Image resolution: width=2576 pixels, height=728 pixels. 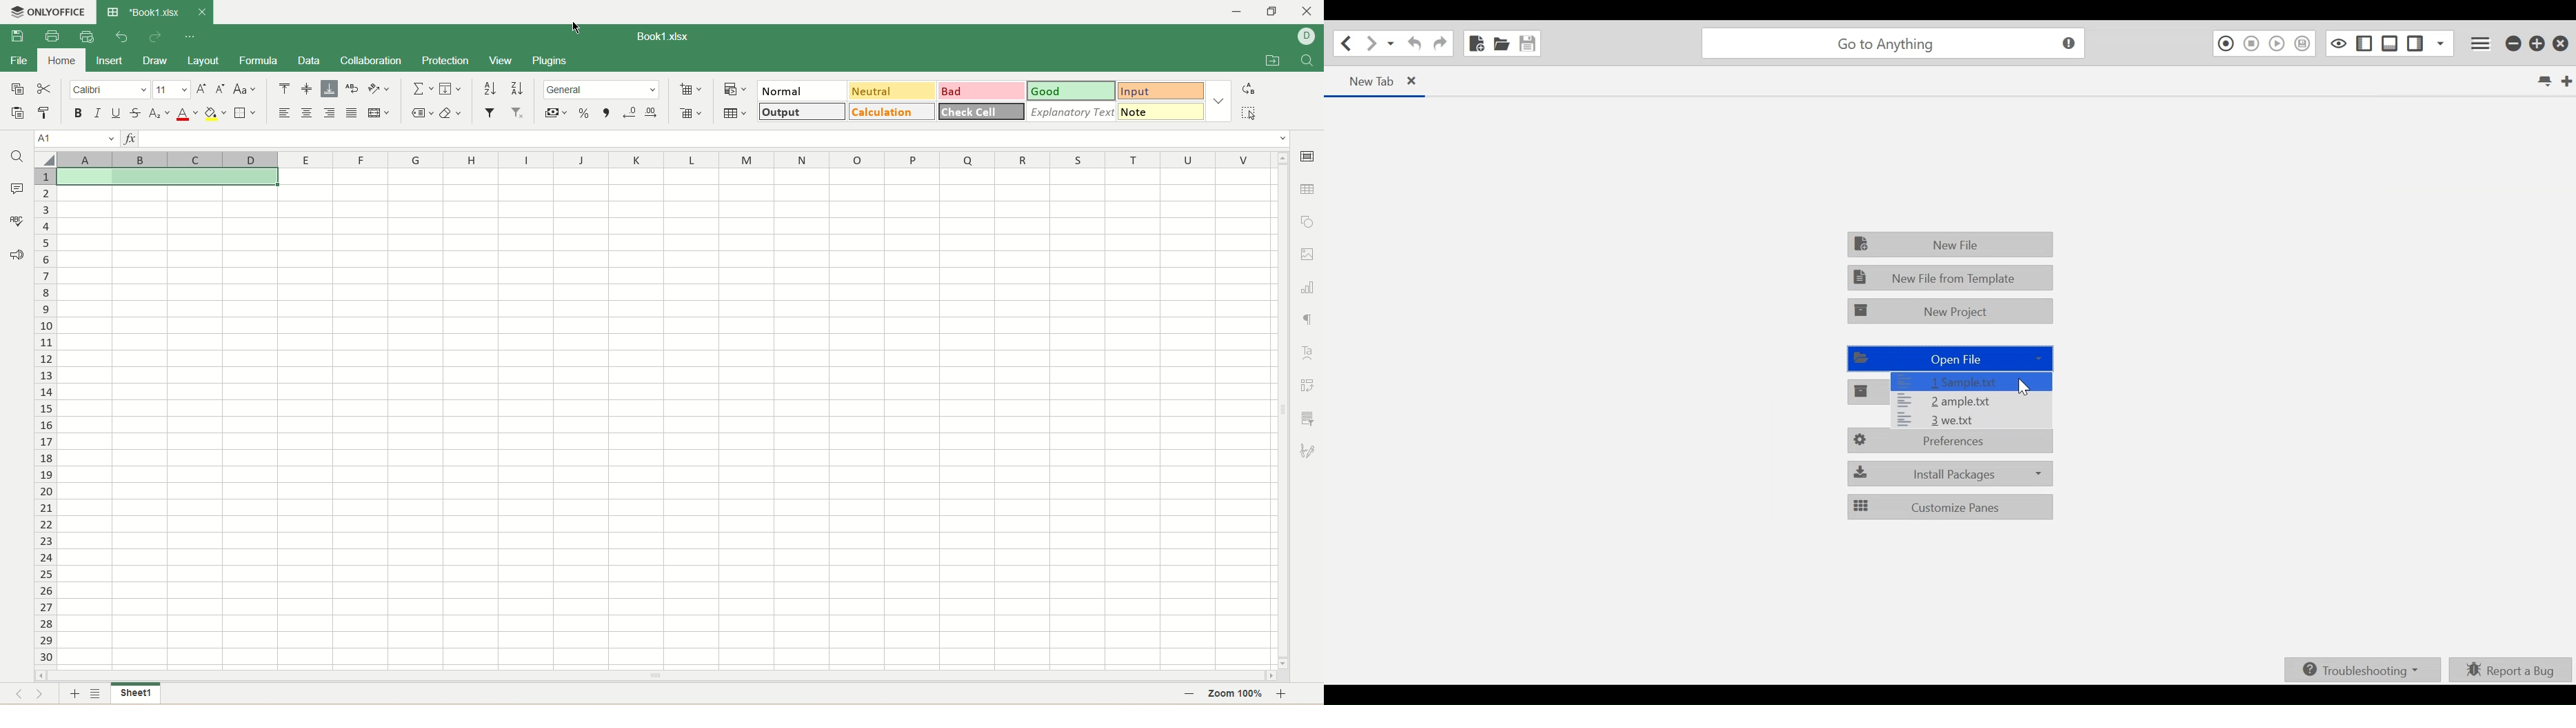 I want to click on Application menu, so click(x=2483, y=42).